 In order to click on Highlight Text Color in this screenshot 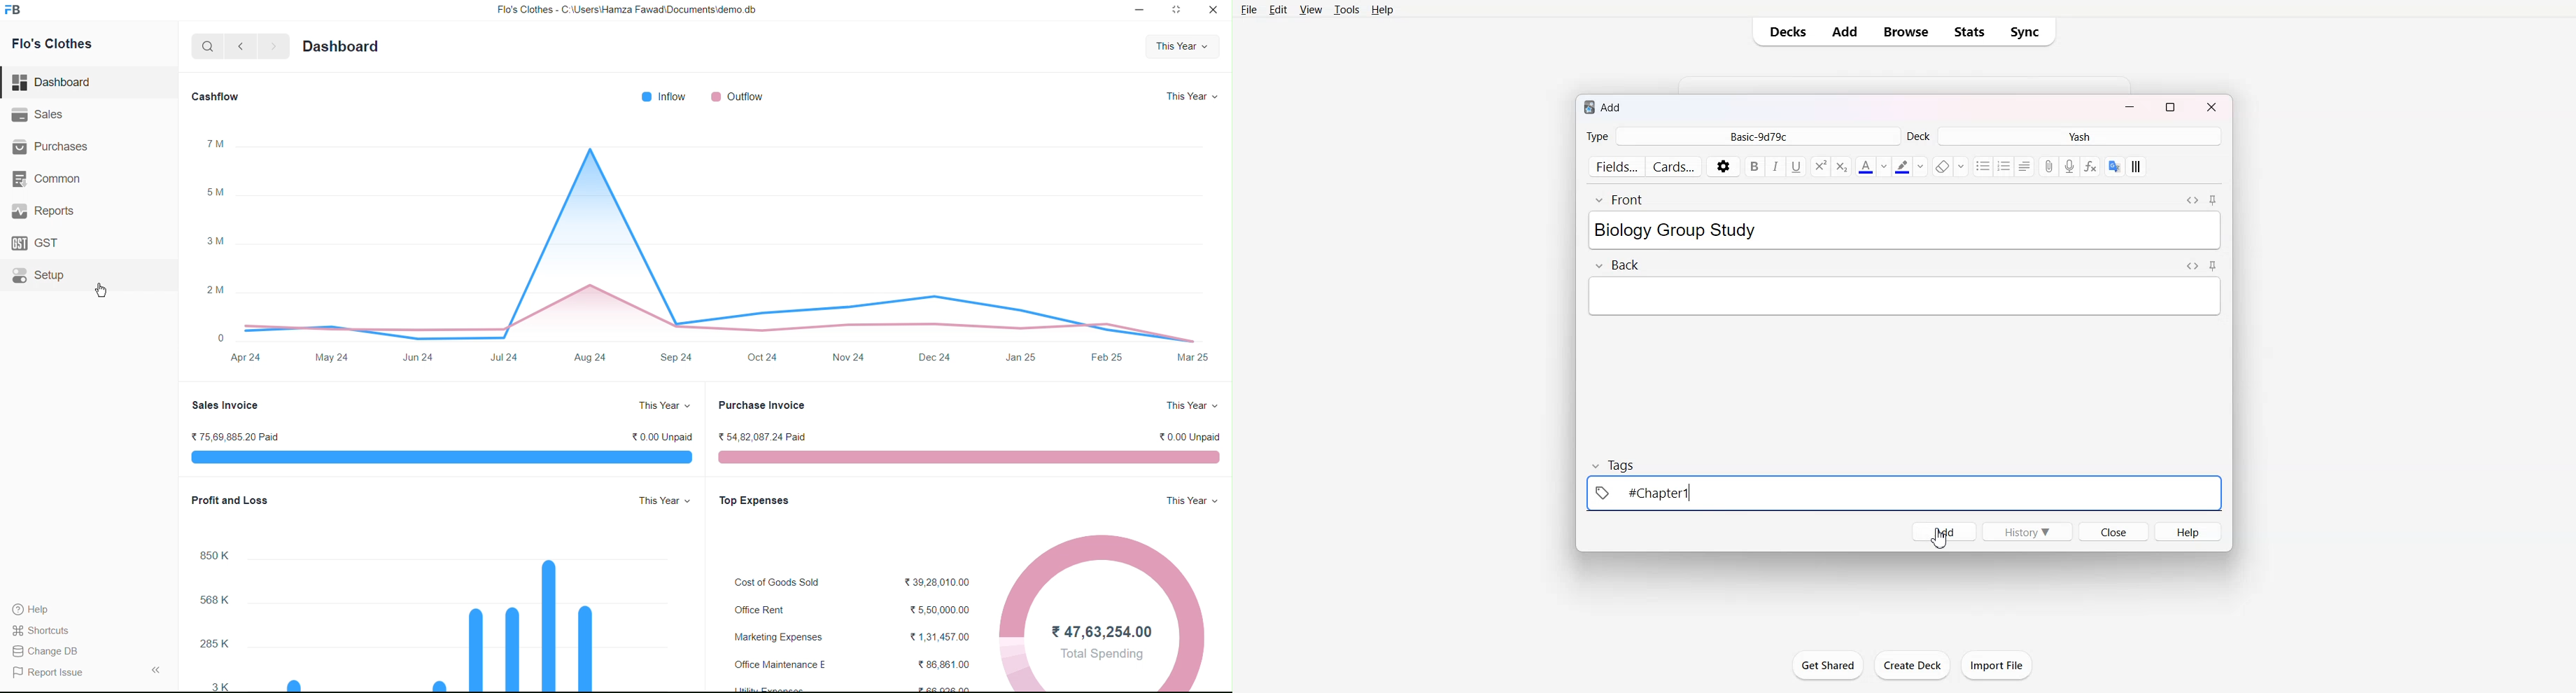, I will do `click(1910, 167)`.